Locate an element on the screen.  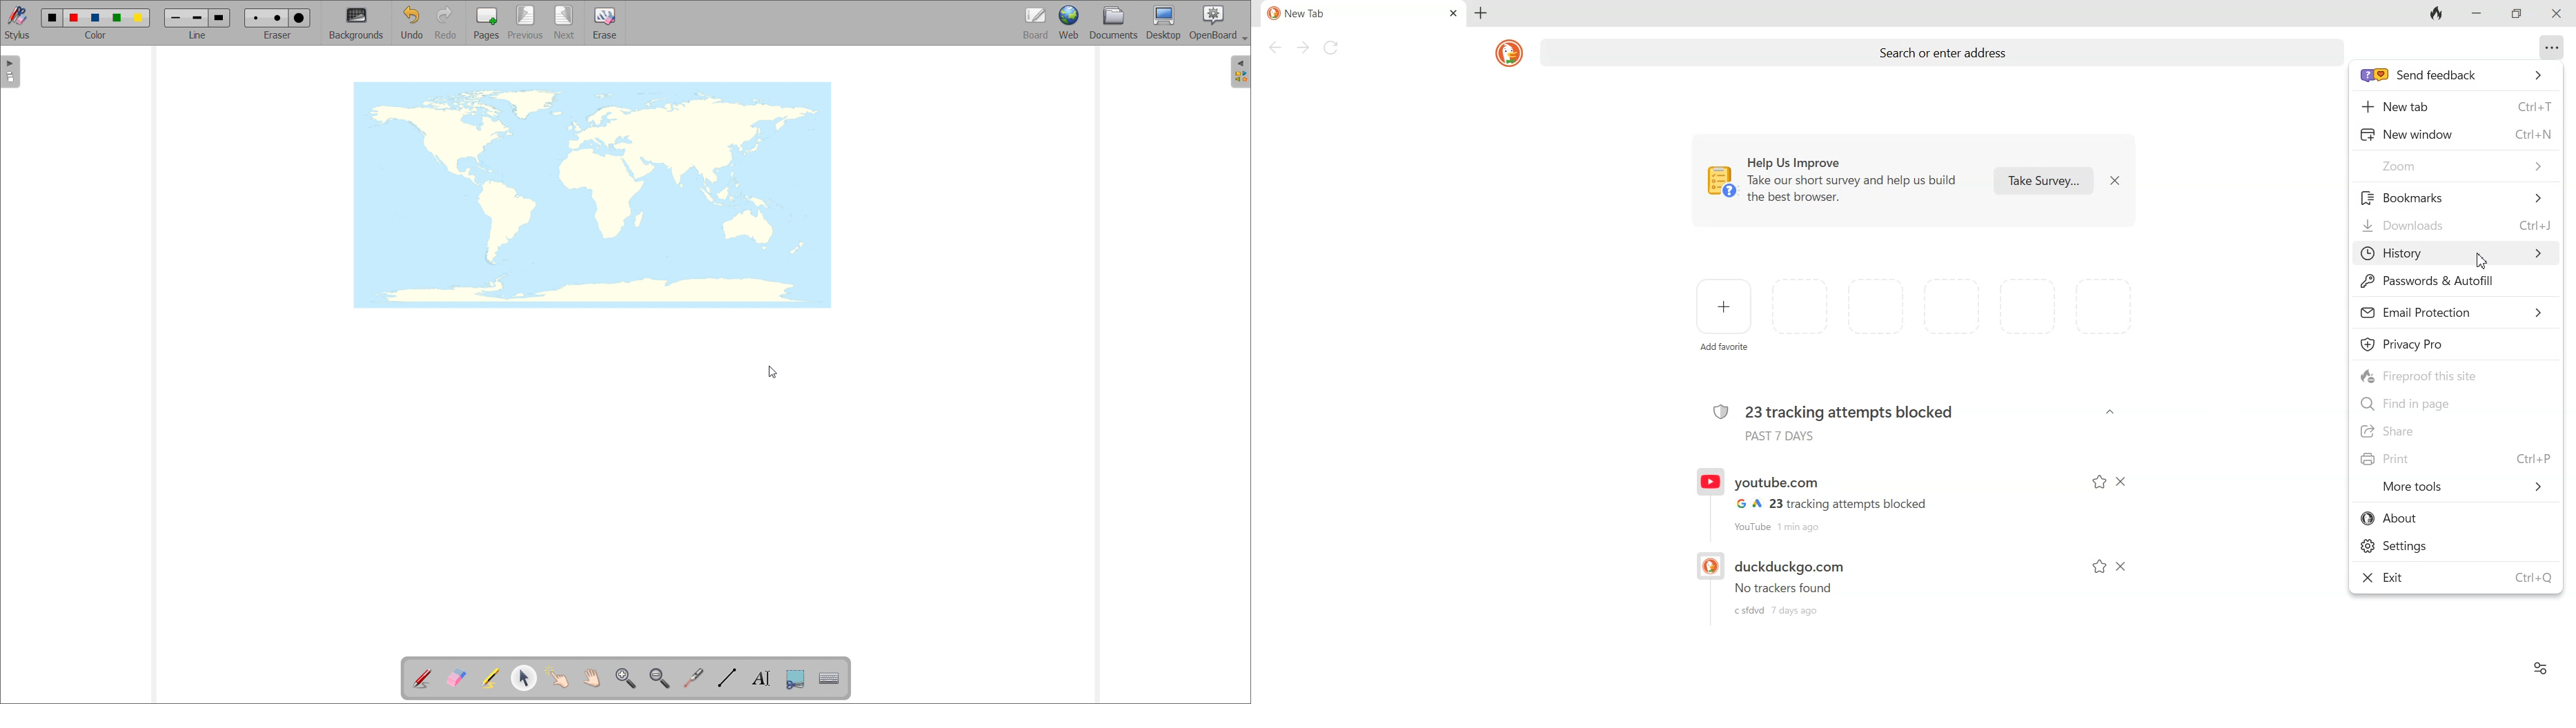
Email Protection is located at coordinates (2455, 311).